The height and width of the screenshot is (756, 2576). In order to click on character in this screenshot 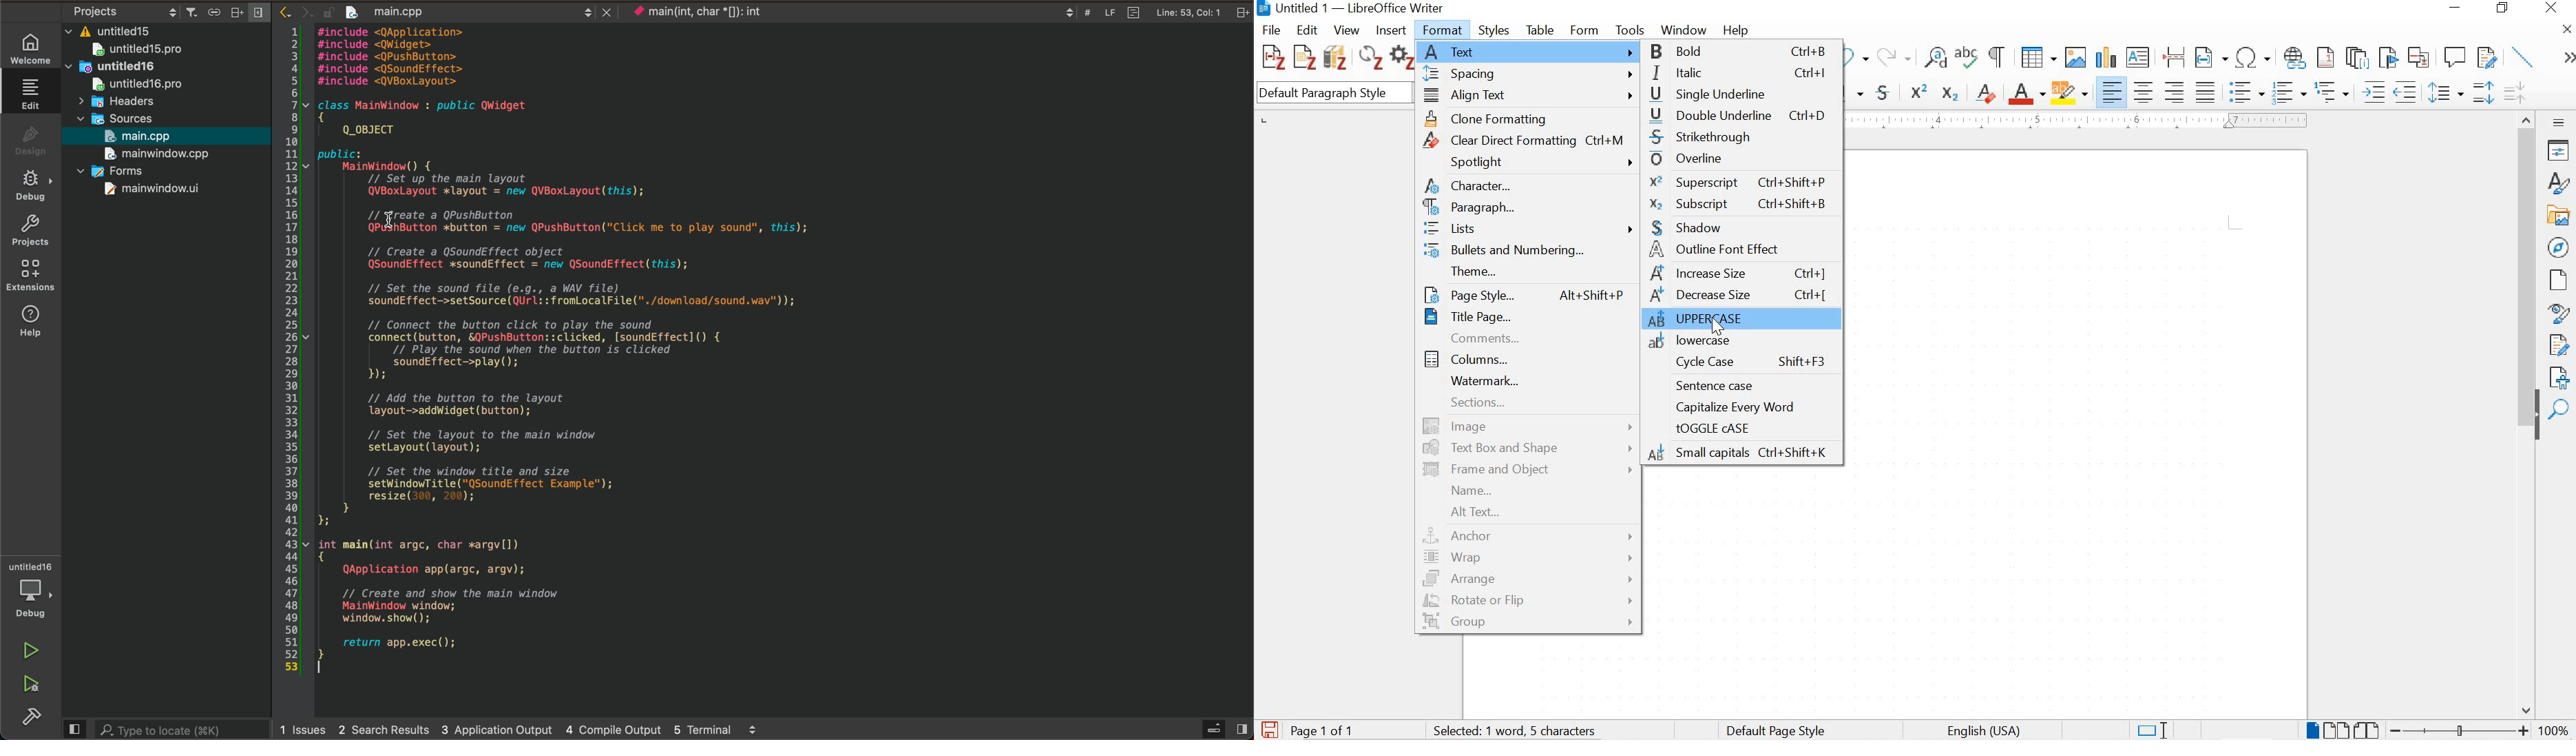, I will do `click(1528, 188)`.